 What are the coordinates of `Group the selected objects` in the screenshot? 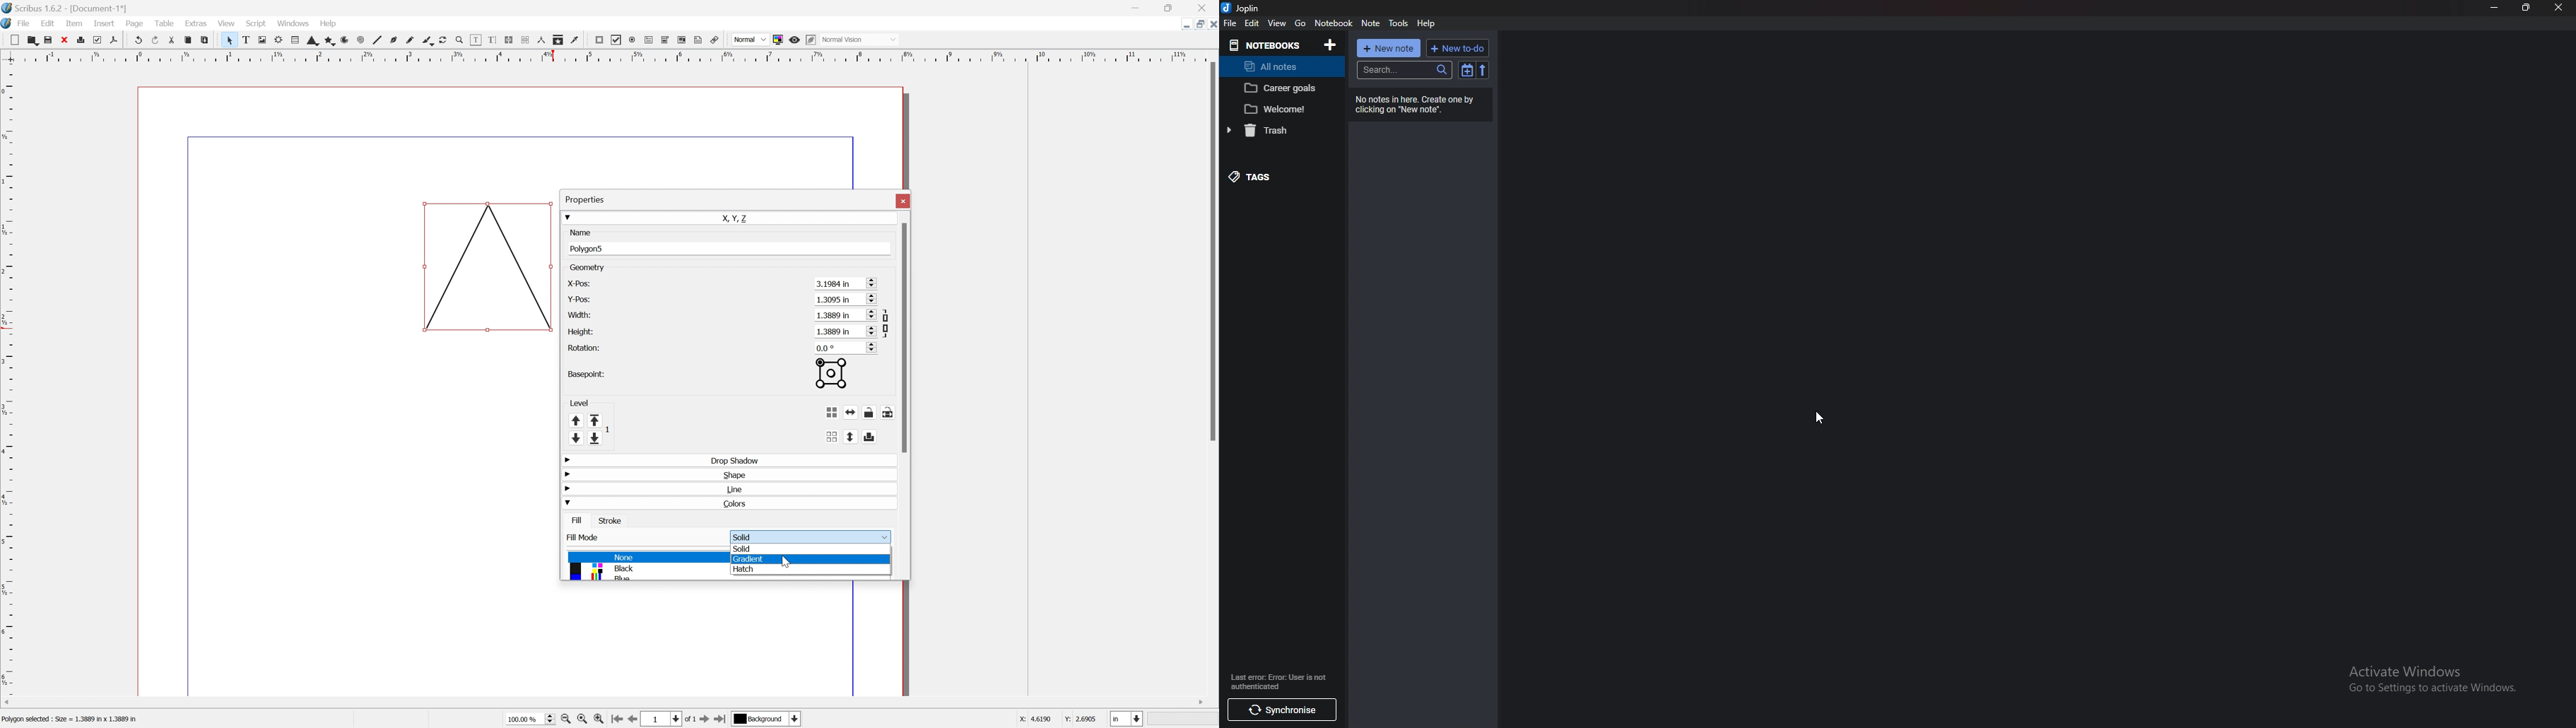 It's located at (845, 411).